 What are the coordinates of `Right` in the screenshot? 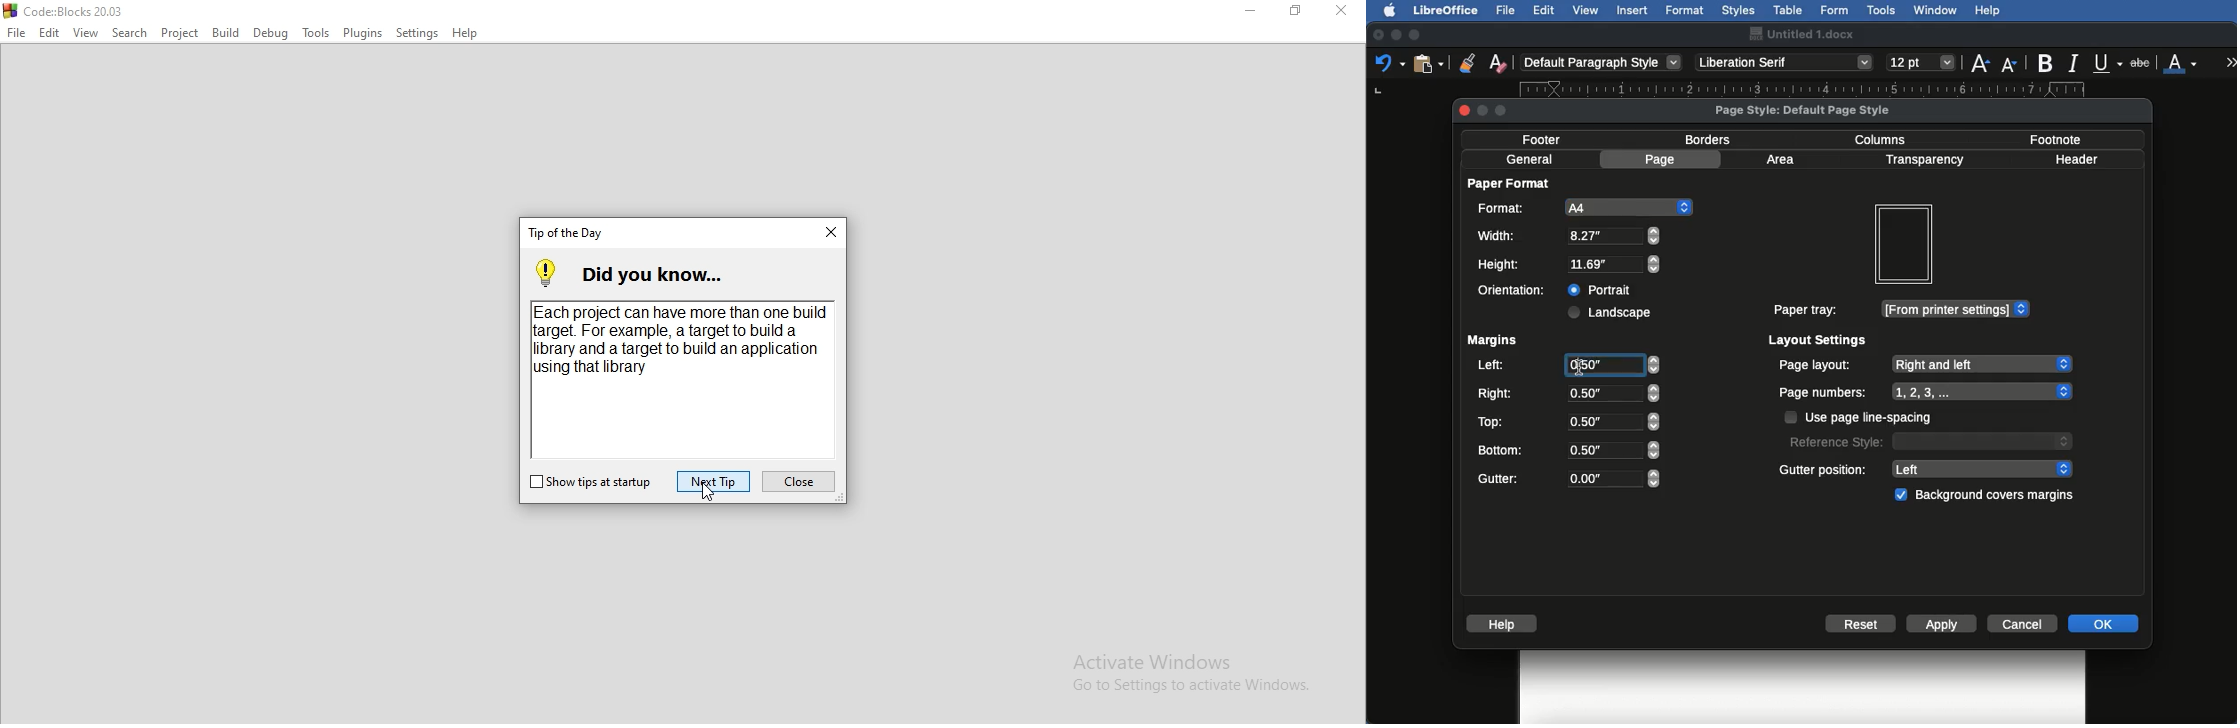 It's located at (1568, 393).